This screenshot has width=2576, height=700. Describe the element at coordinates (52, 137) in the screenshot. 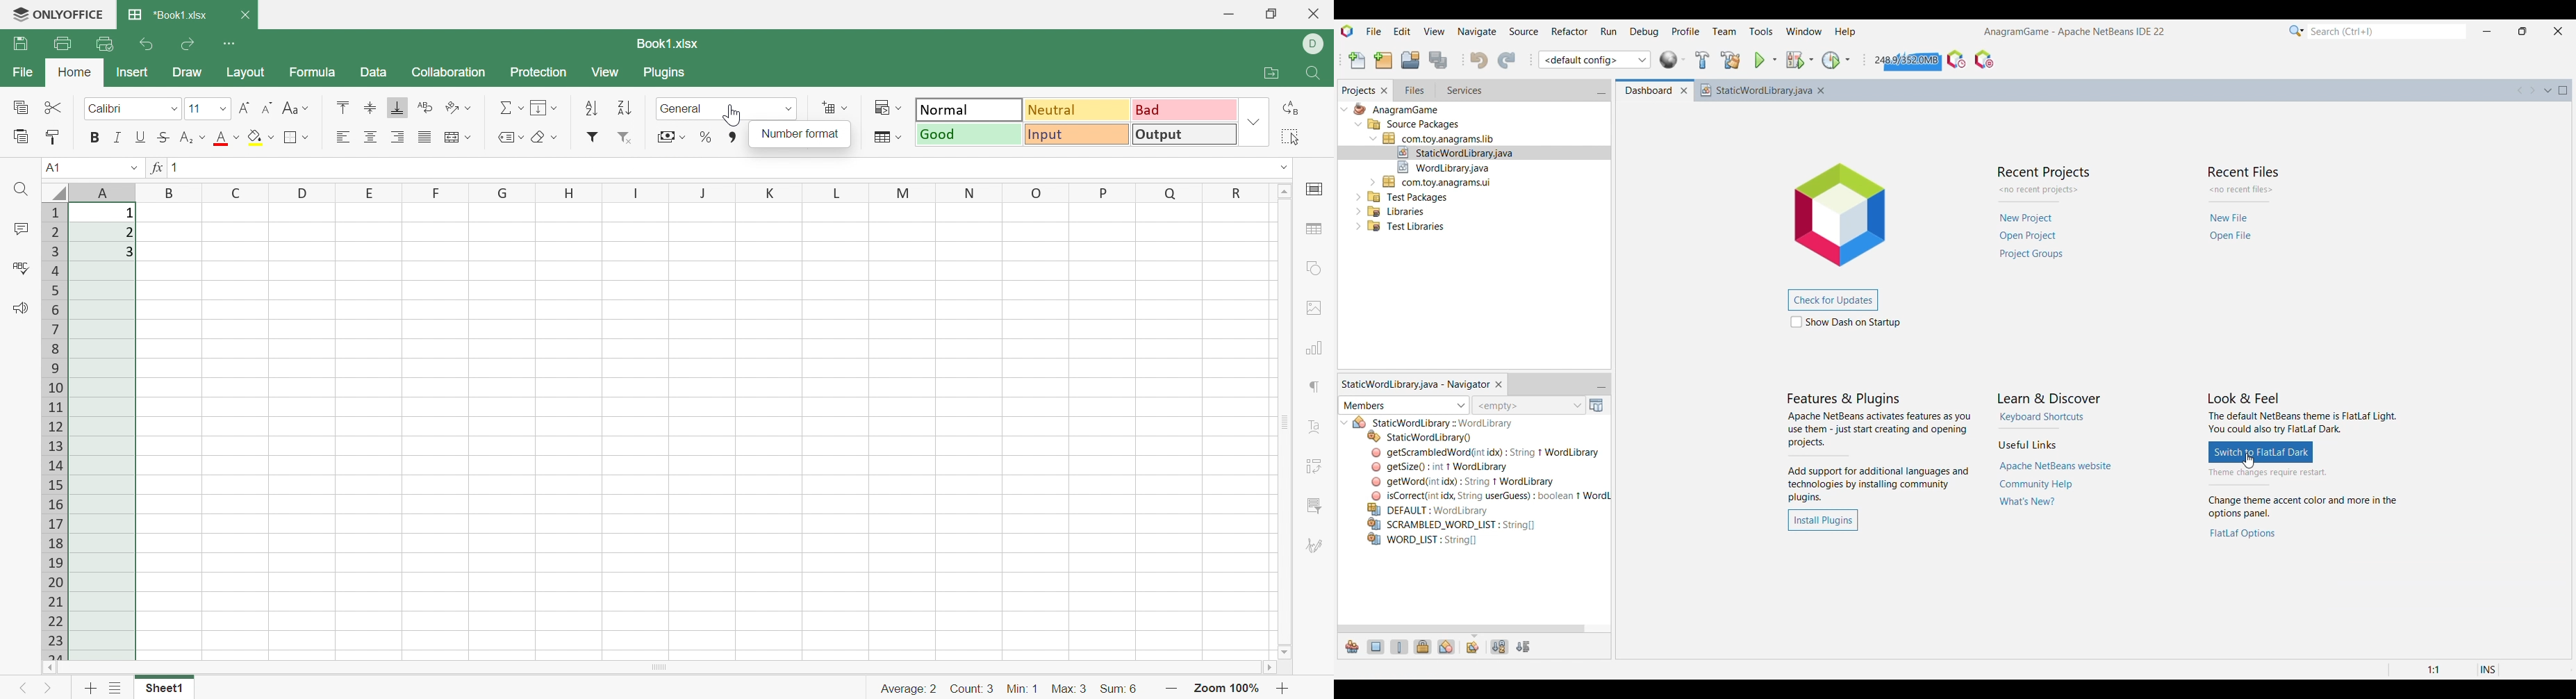

I see `Copy style` at that location.